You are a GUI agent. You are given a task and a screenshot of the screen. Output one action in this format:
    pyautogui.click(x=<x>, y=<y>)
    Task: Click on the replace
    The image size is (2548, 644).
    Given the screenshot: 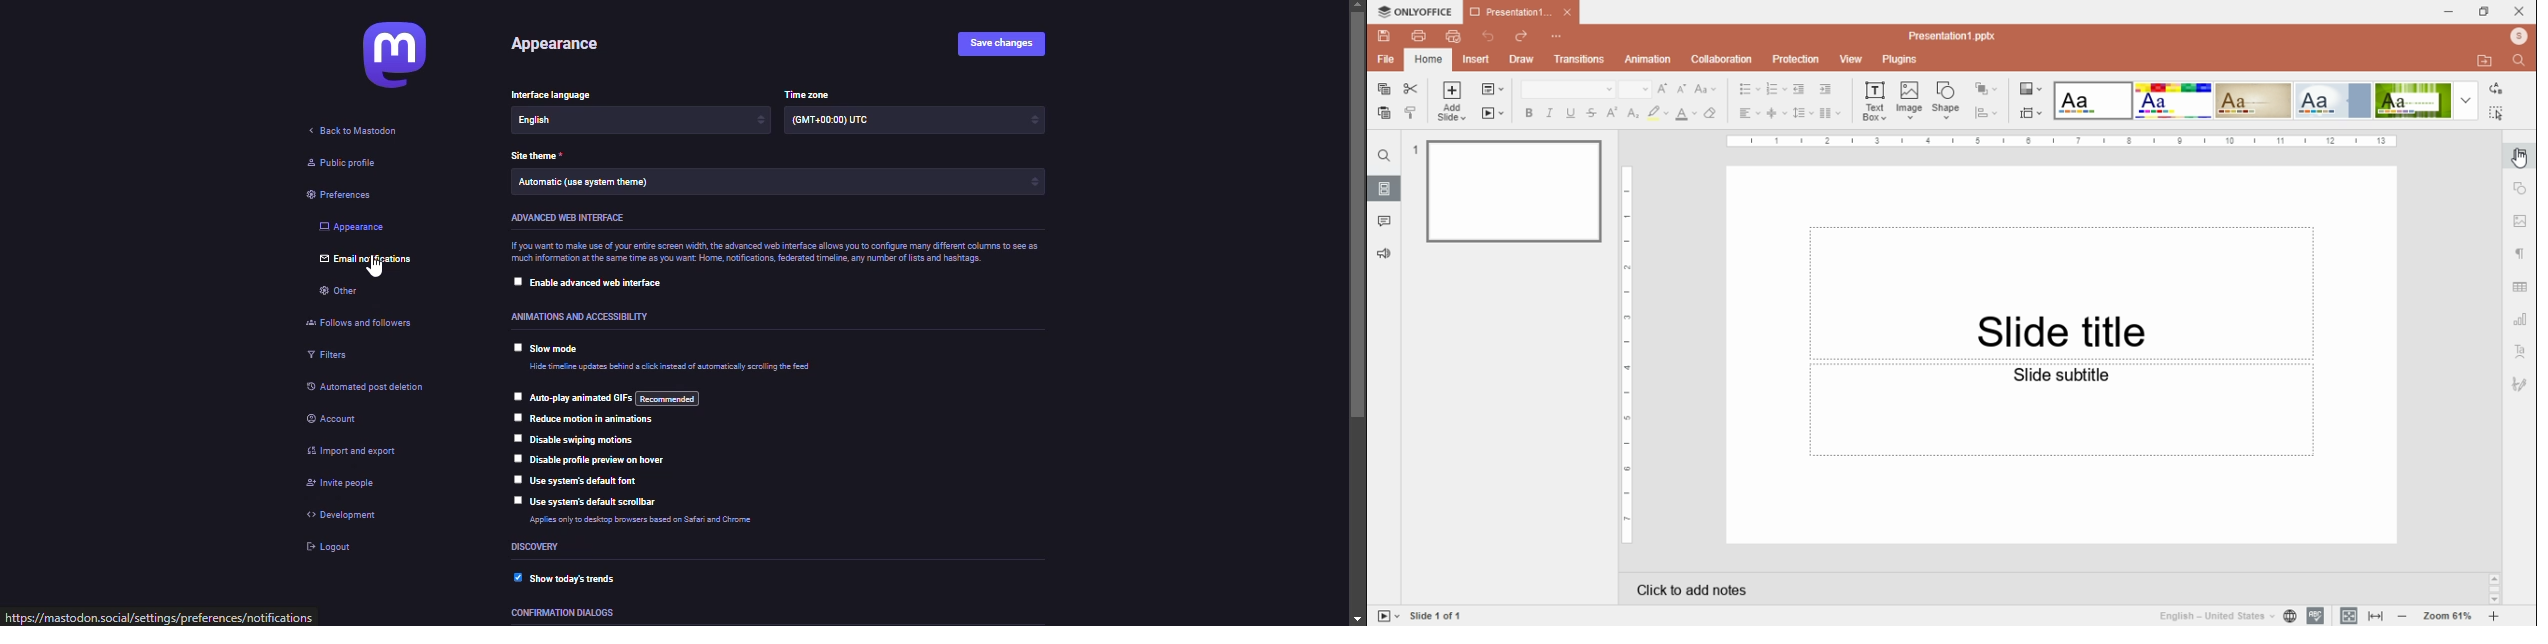 What is the action you would take?
    pyautogui.click(x=2497, y=89)
    